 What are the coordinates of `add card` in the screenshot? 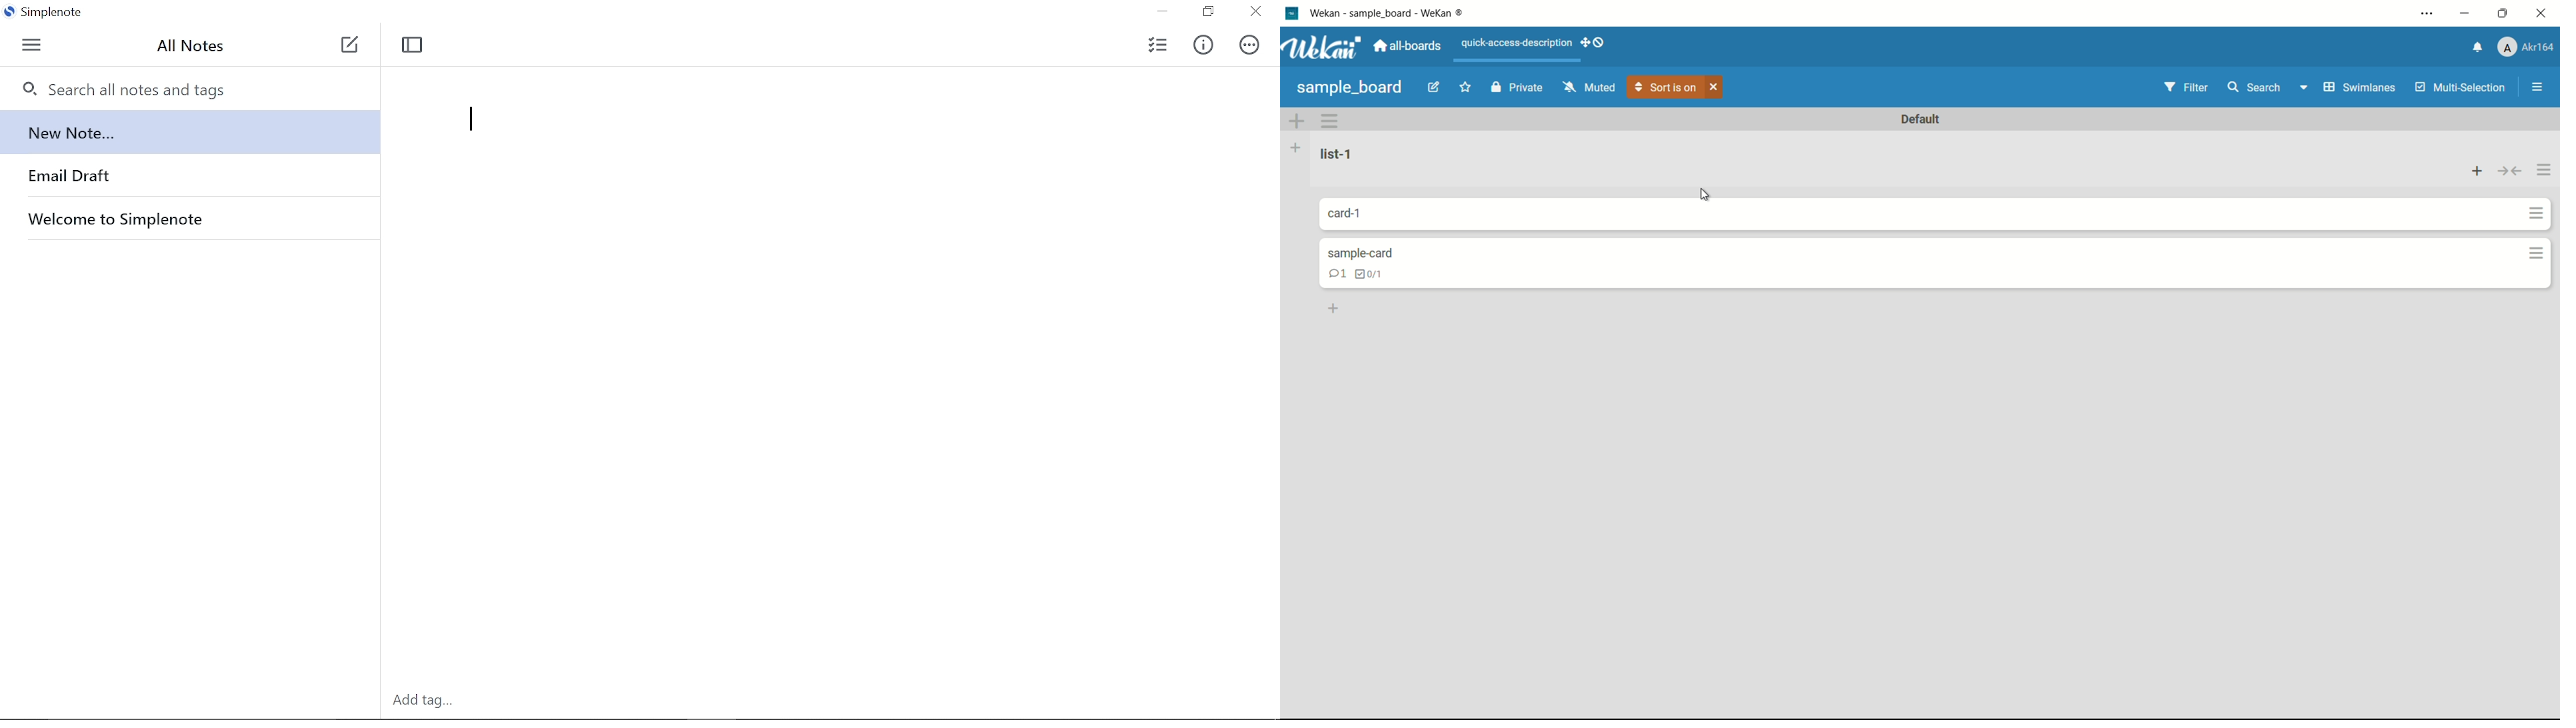 It's located at (1334, 309).